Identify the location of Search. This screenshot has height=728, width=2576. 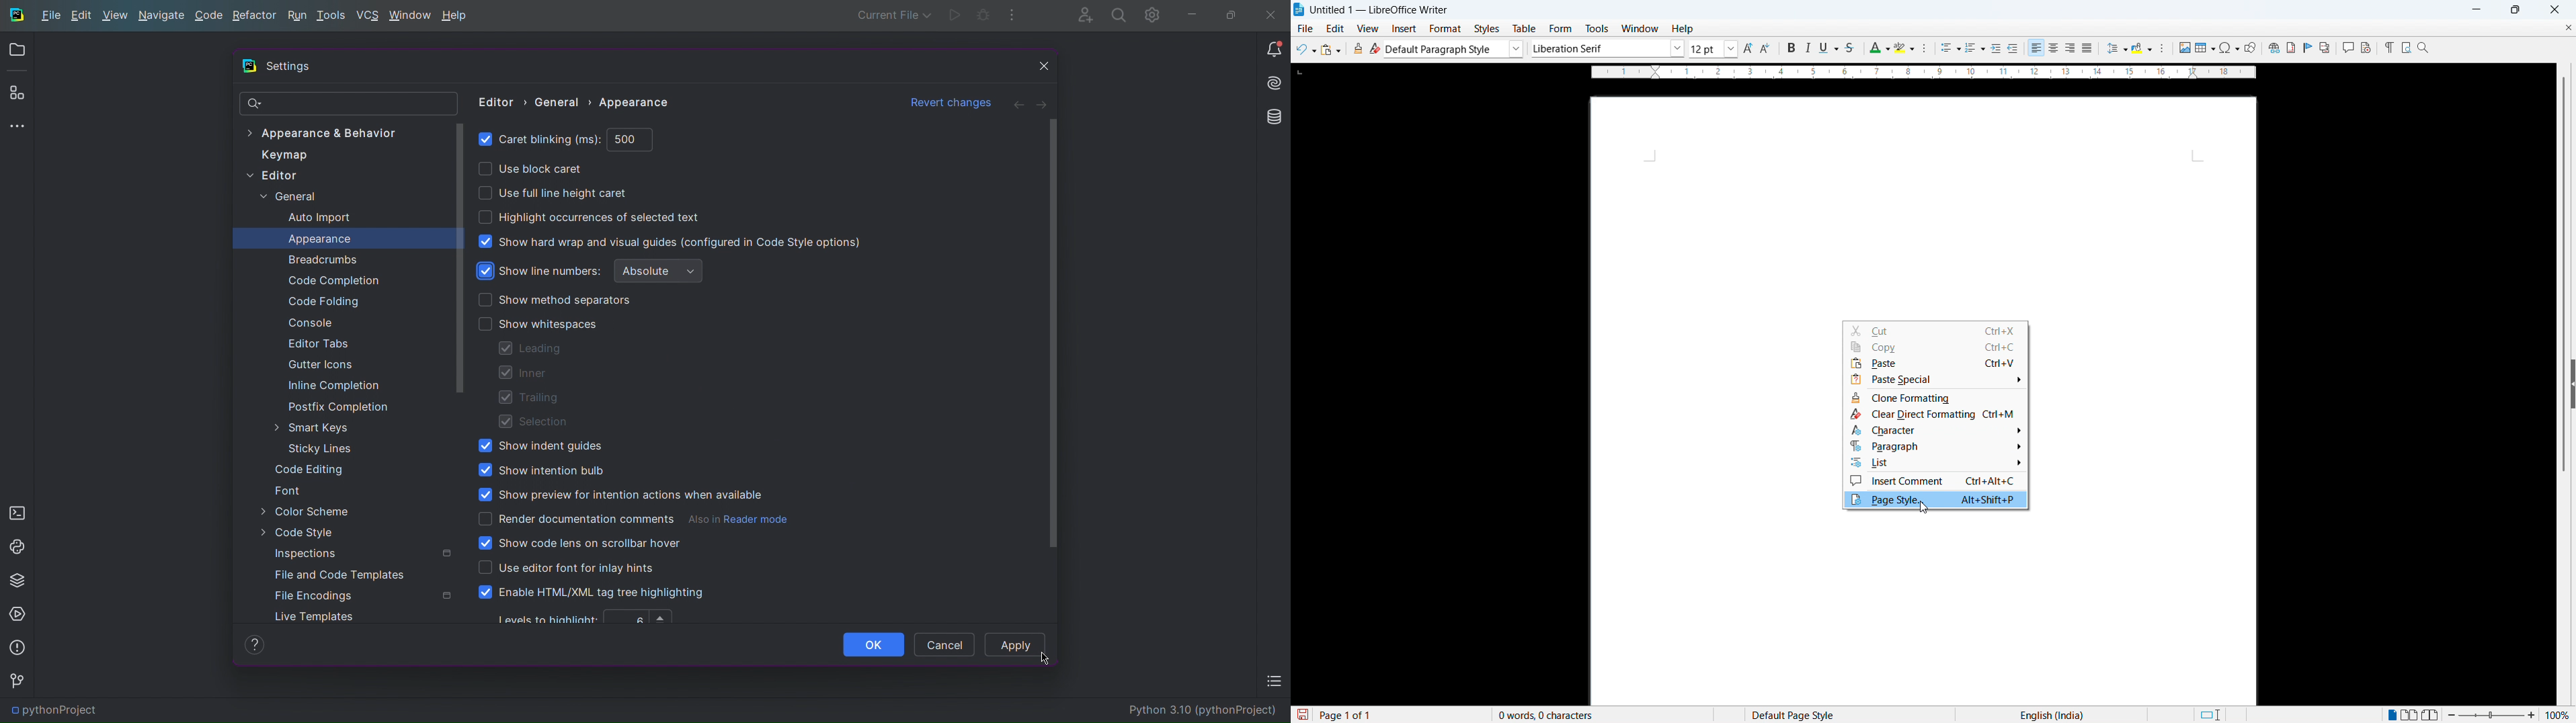
(1116, 15).